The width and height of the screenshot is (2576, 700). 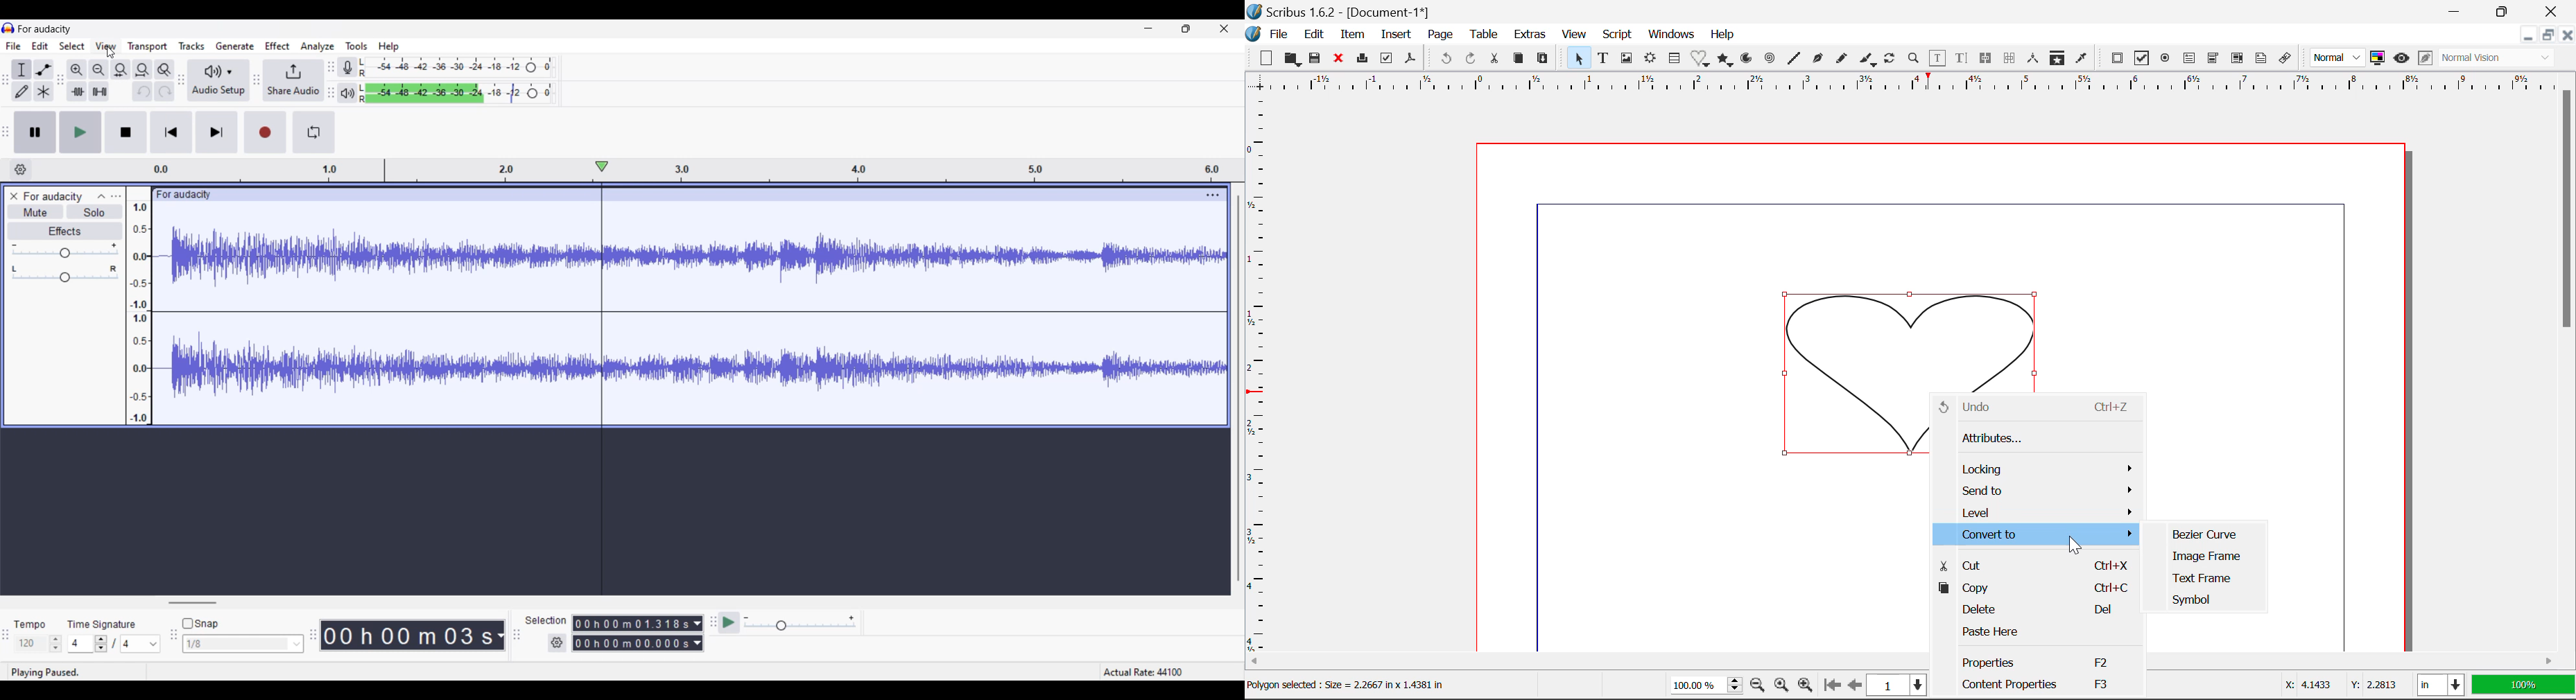 I want to click on Open, so click(x=1293, y=59).